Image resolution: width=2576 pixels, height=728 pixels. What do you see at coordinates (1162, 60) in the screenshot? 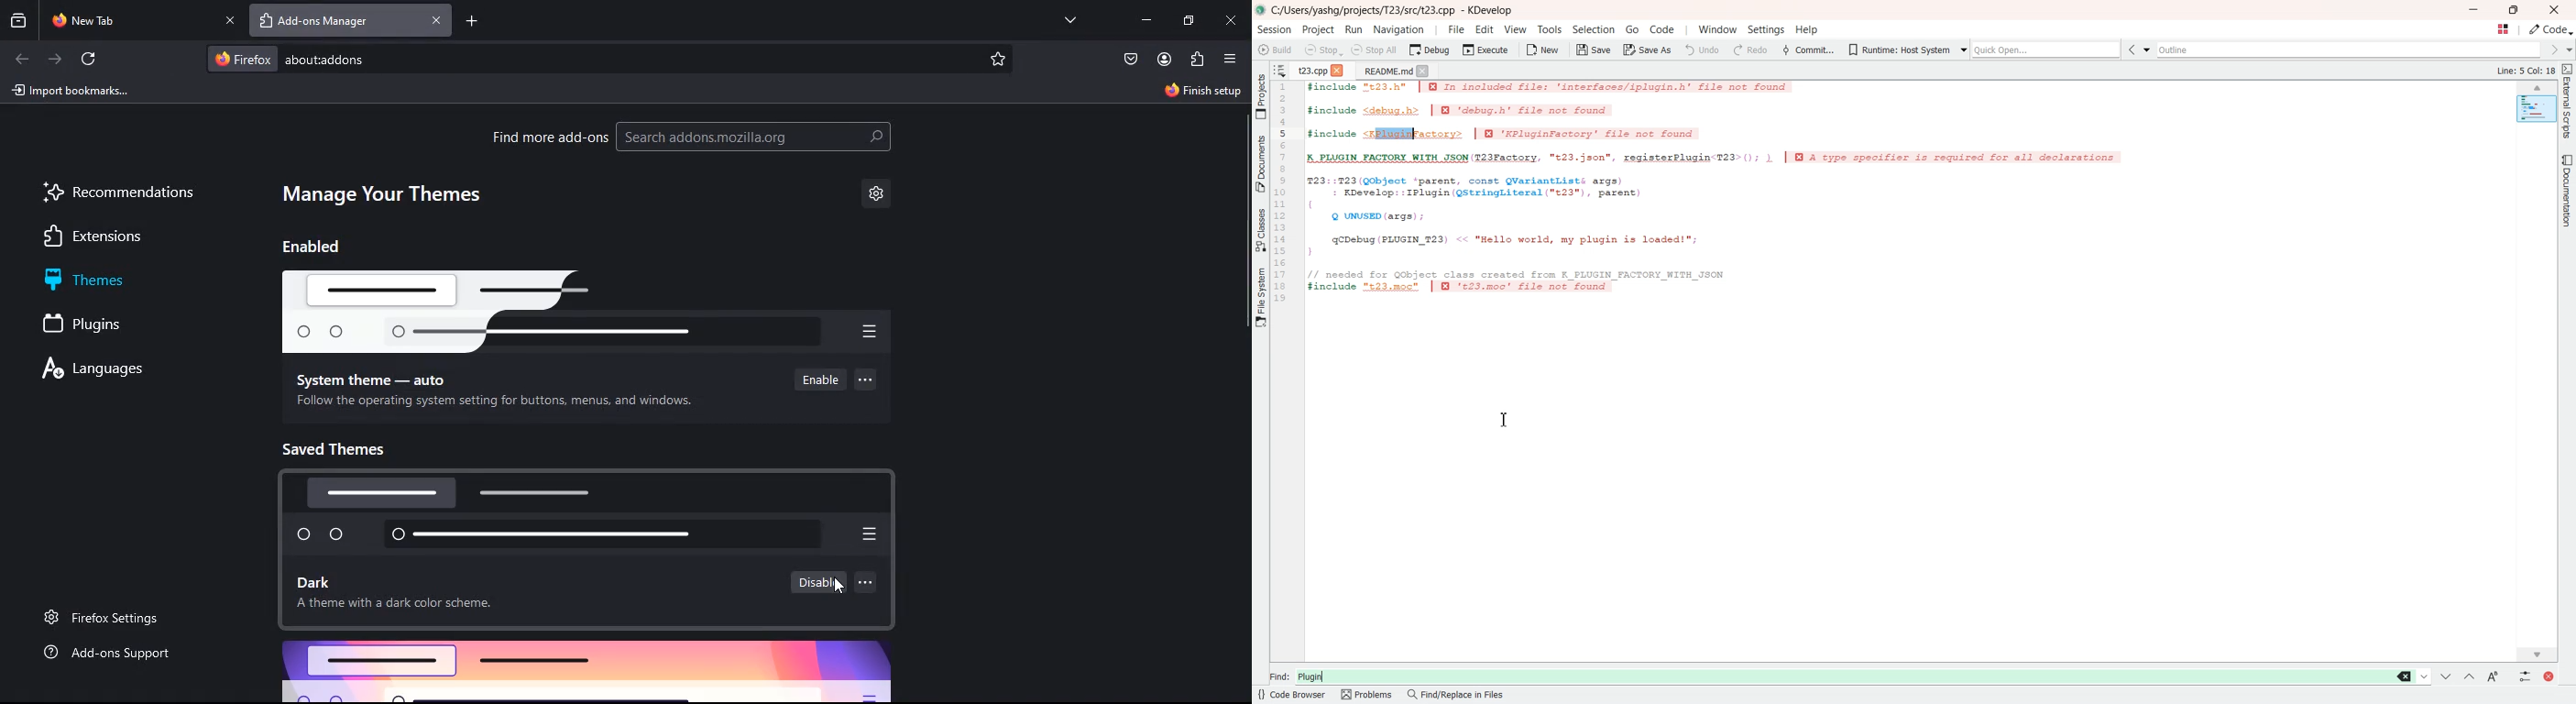
I see `profile` at bounding box center [1162, 60].